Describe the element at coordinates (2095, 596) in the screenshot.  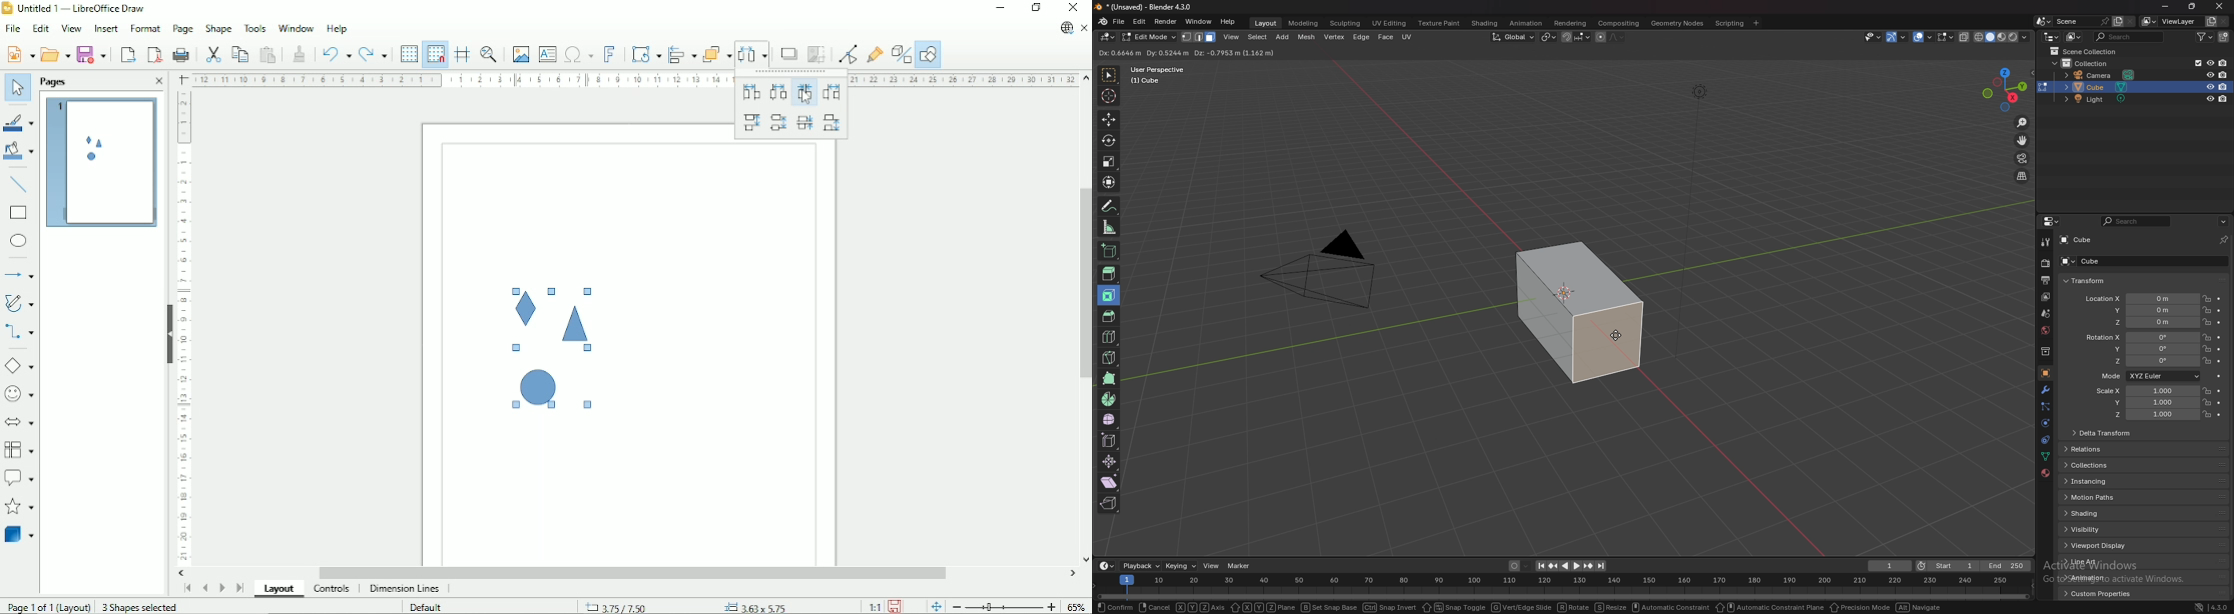
I see `custom` at that location.